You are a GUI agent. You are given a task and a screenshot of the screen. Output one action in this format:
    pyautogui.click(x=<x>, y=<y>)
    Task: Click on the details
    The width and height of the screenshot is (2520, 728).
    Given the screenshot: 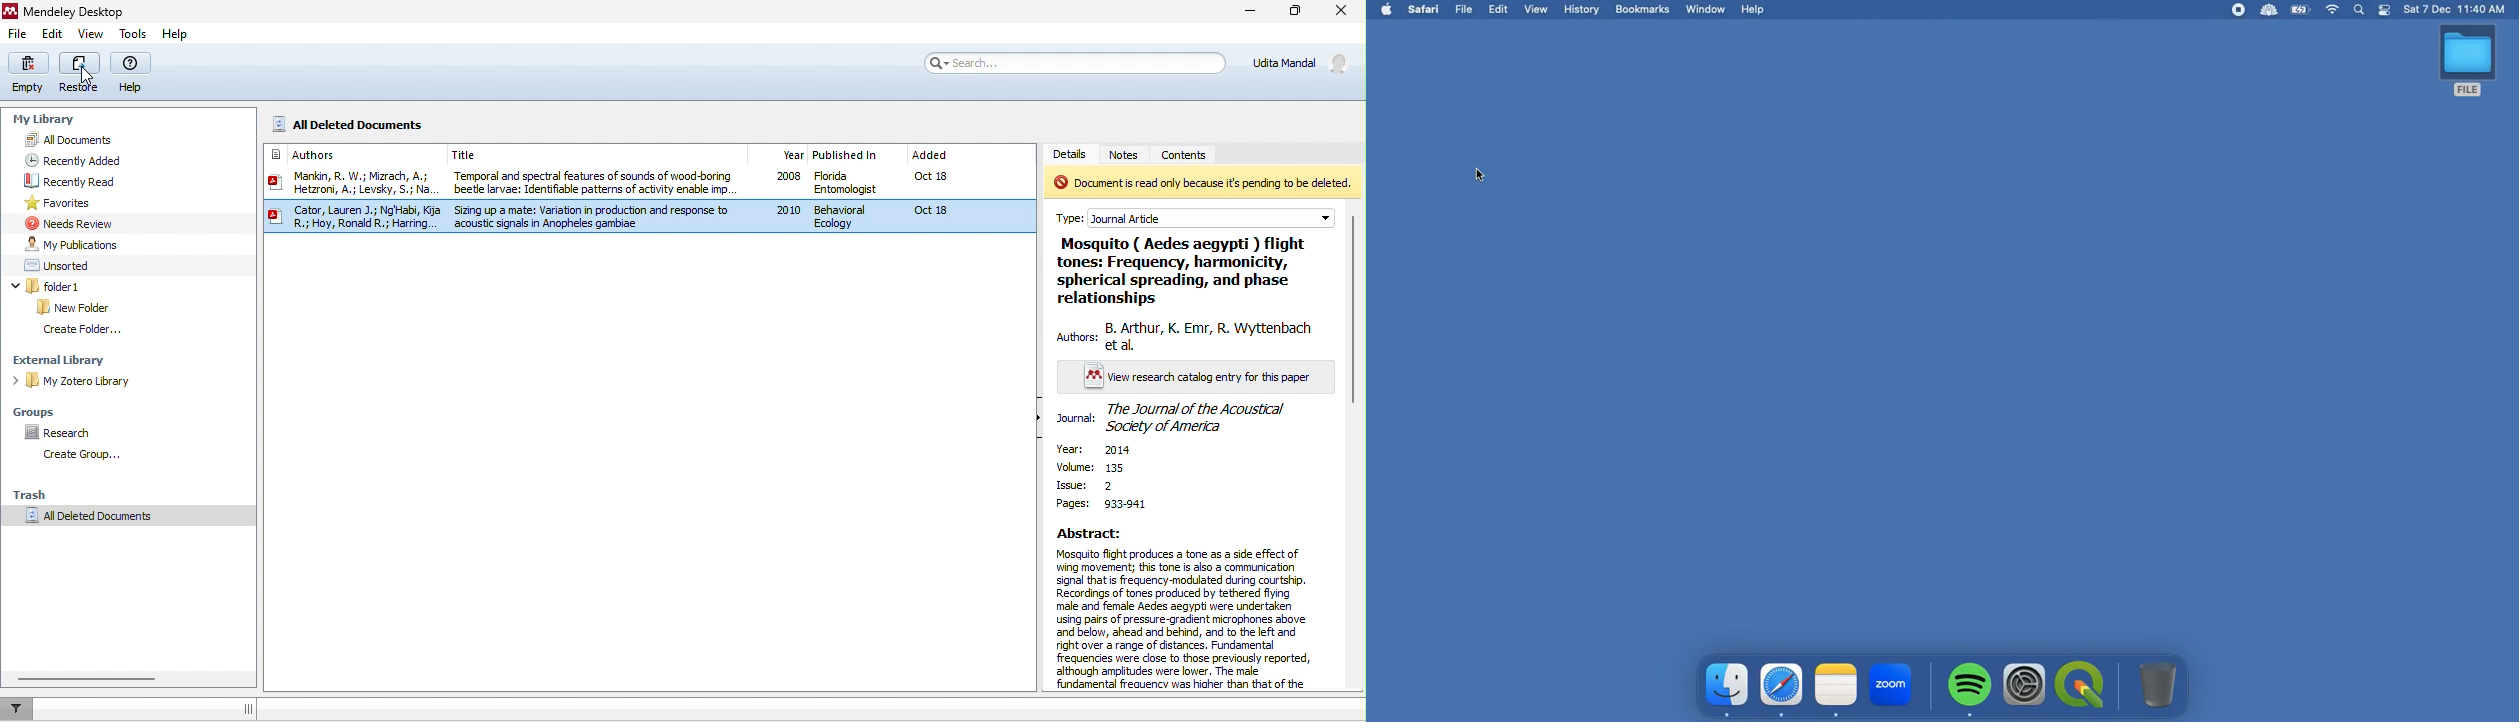 What is the action you would take?
    pyautogui.click(x=1073, y=153)
    